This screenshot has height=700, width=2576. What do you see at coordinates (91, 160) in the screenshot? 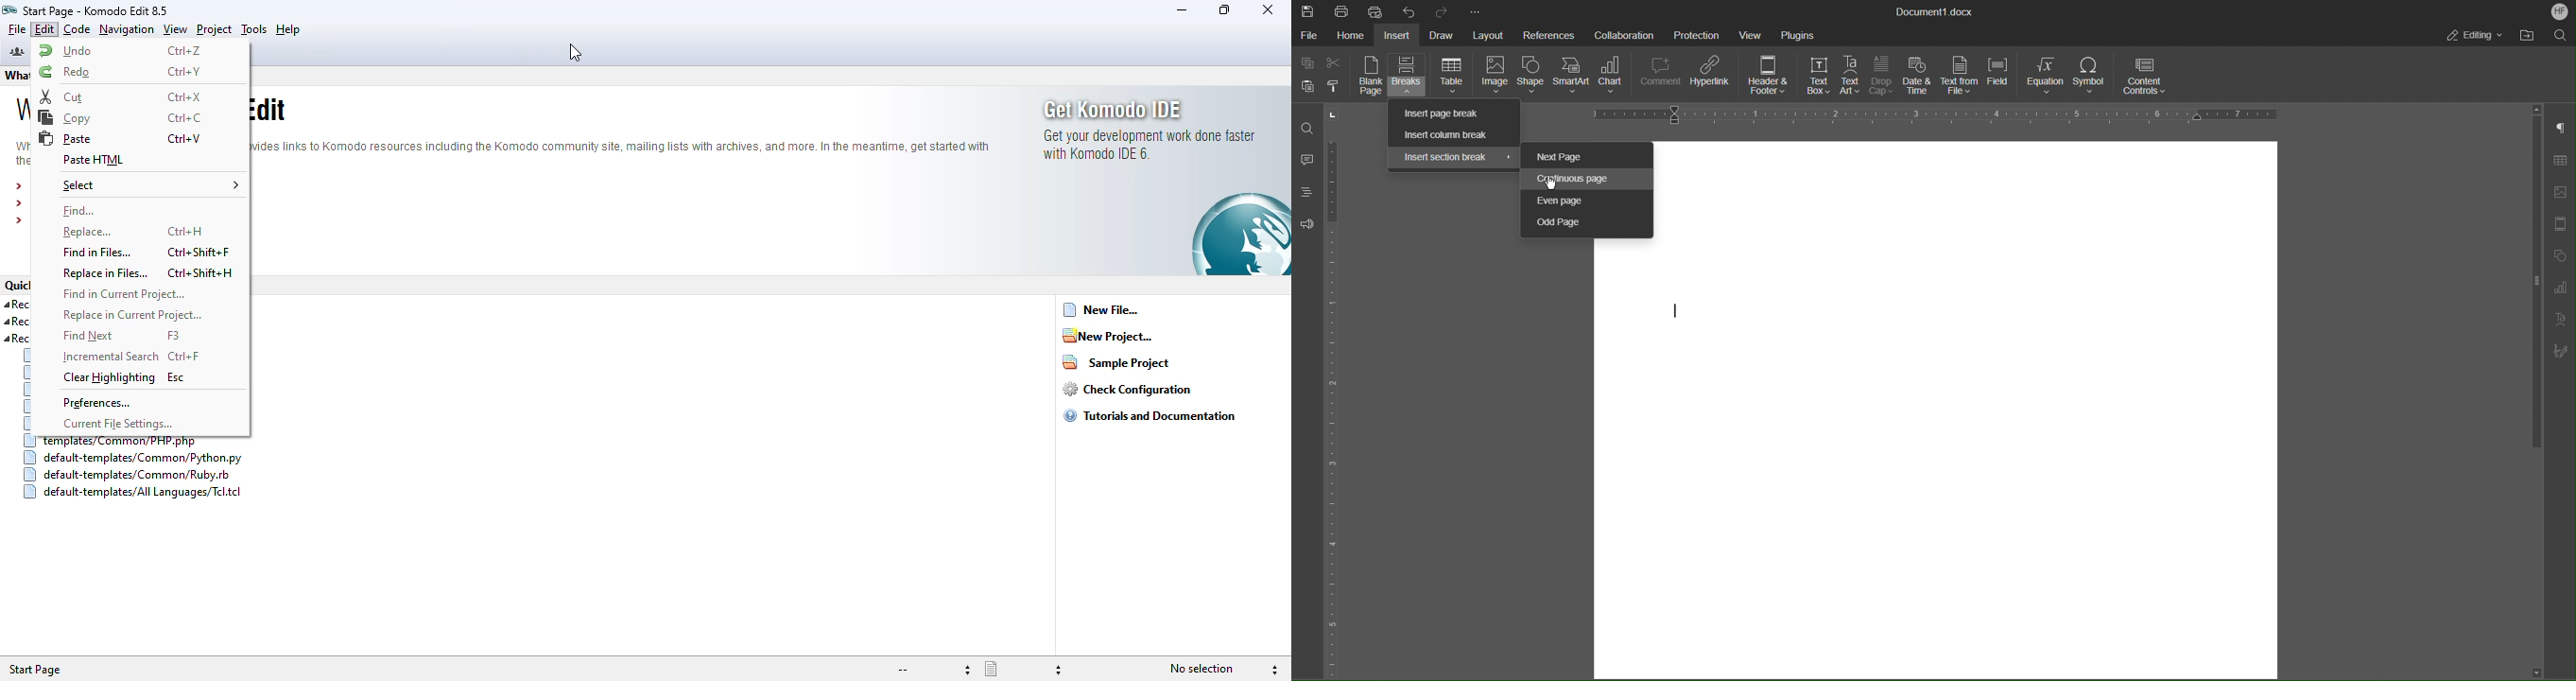
I see `paste HTML` at bounding box center [91, 160].